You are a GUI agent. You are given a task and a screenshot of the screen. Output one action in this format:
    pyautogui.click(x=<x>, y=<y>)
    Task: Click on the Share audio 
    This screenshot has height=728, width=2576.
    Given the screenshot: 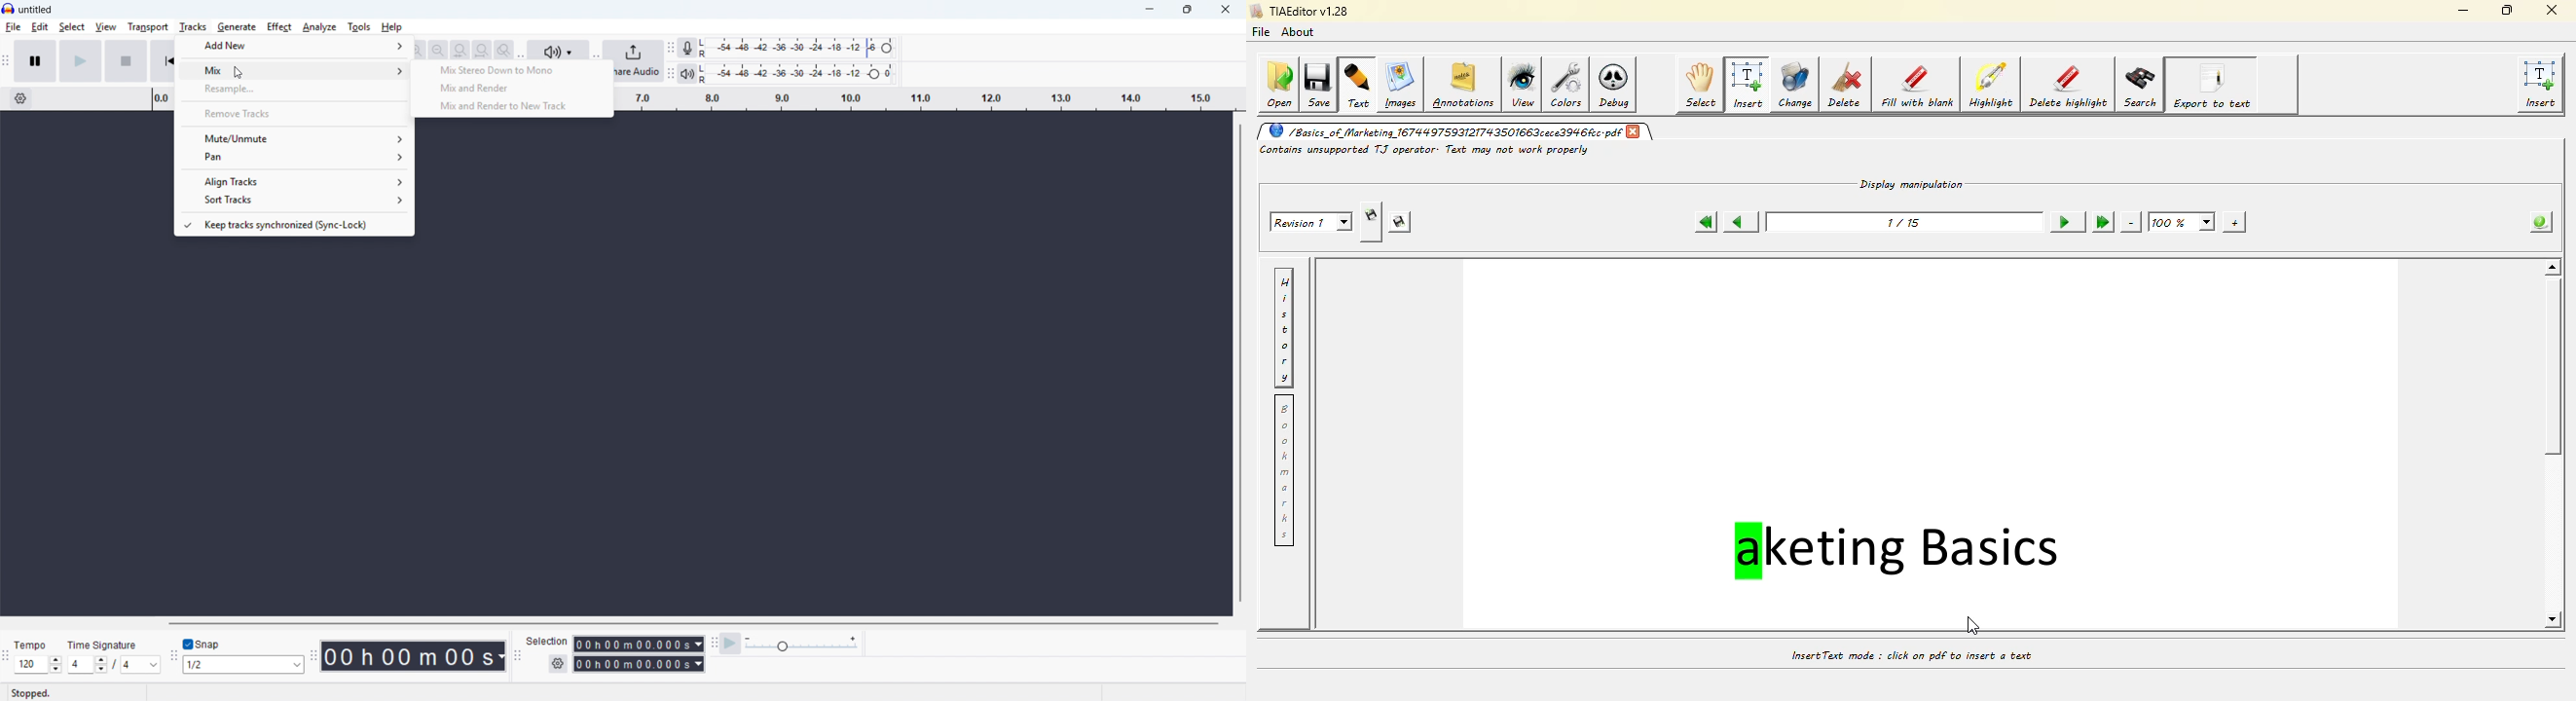 What is the action you would take?
    pyautogui.click(x=638, y=61)
    